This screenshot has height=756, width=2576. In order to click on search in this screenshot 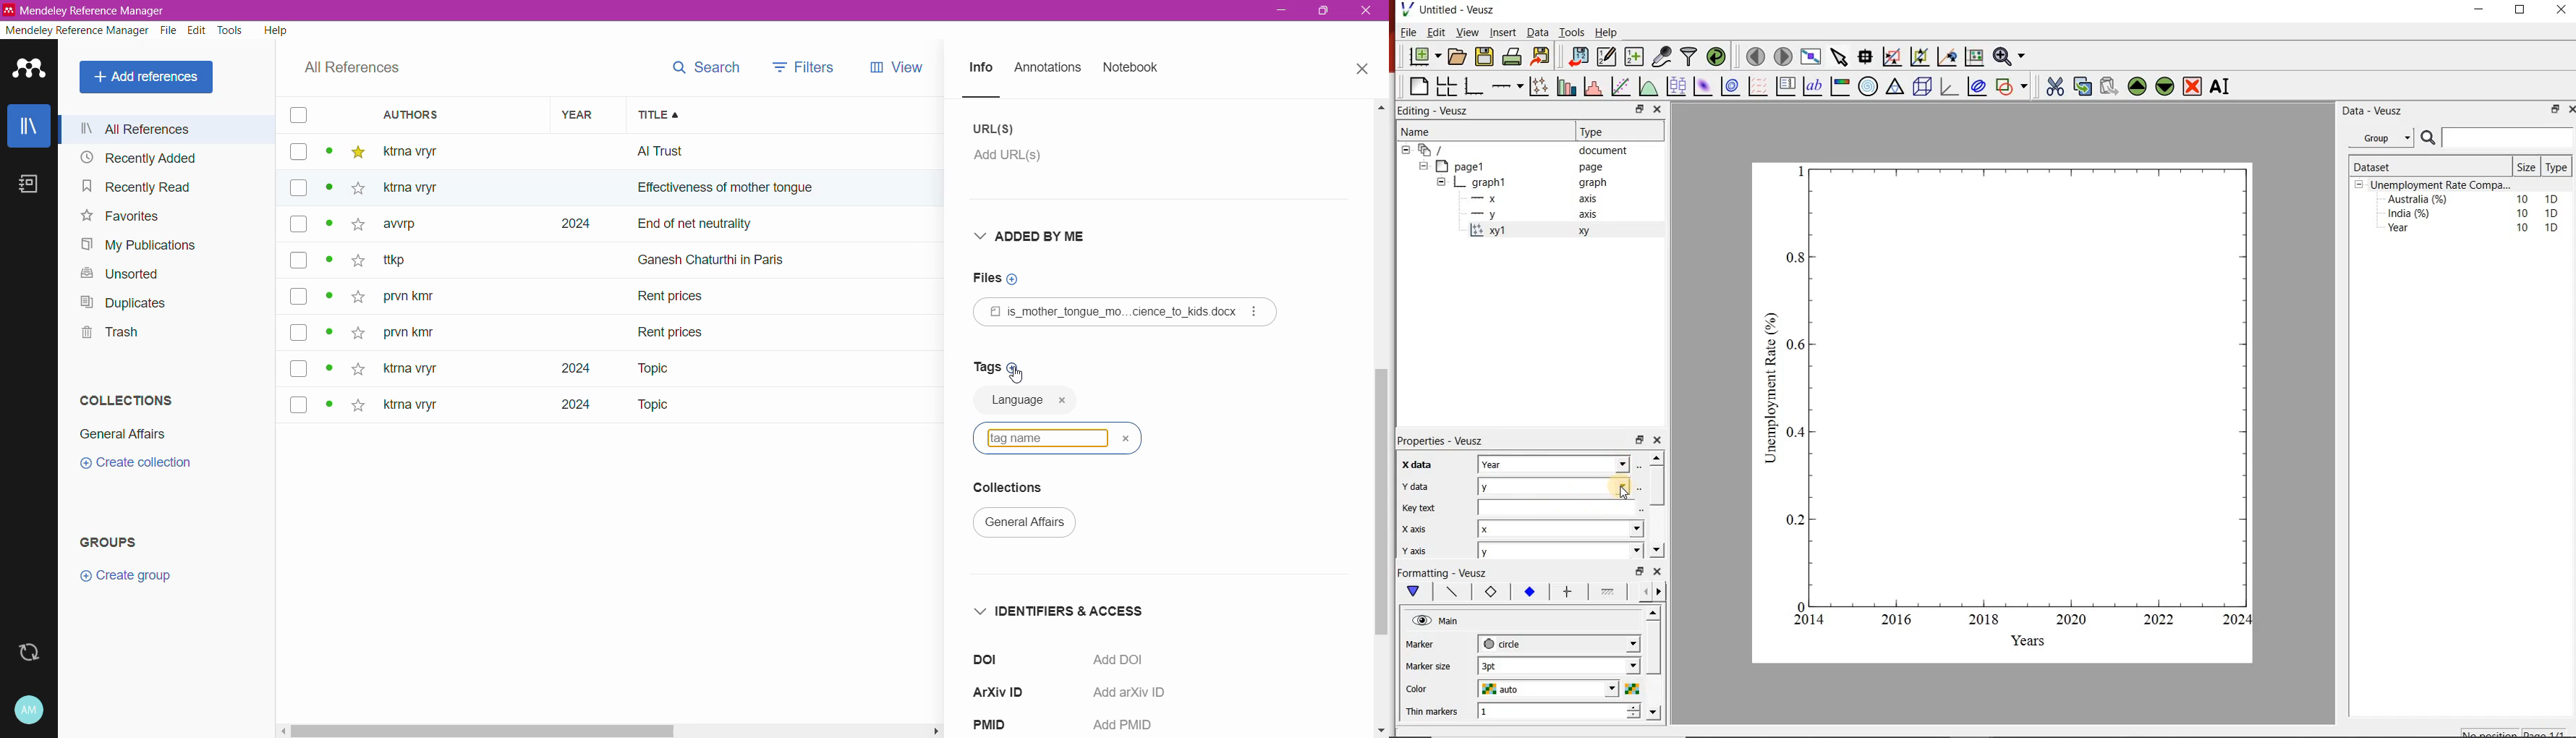, I will do `click(704, 67)`.